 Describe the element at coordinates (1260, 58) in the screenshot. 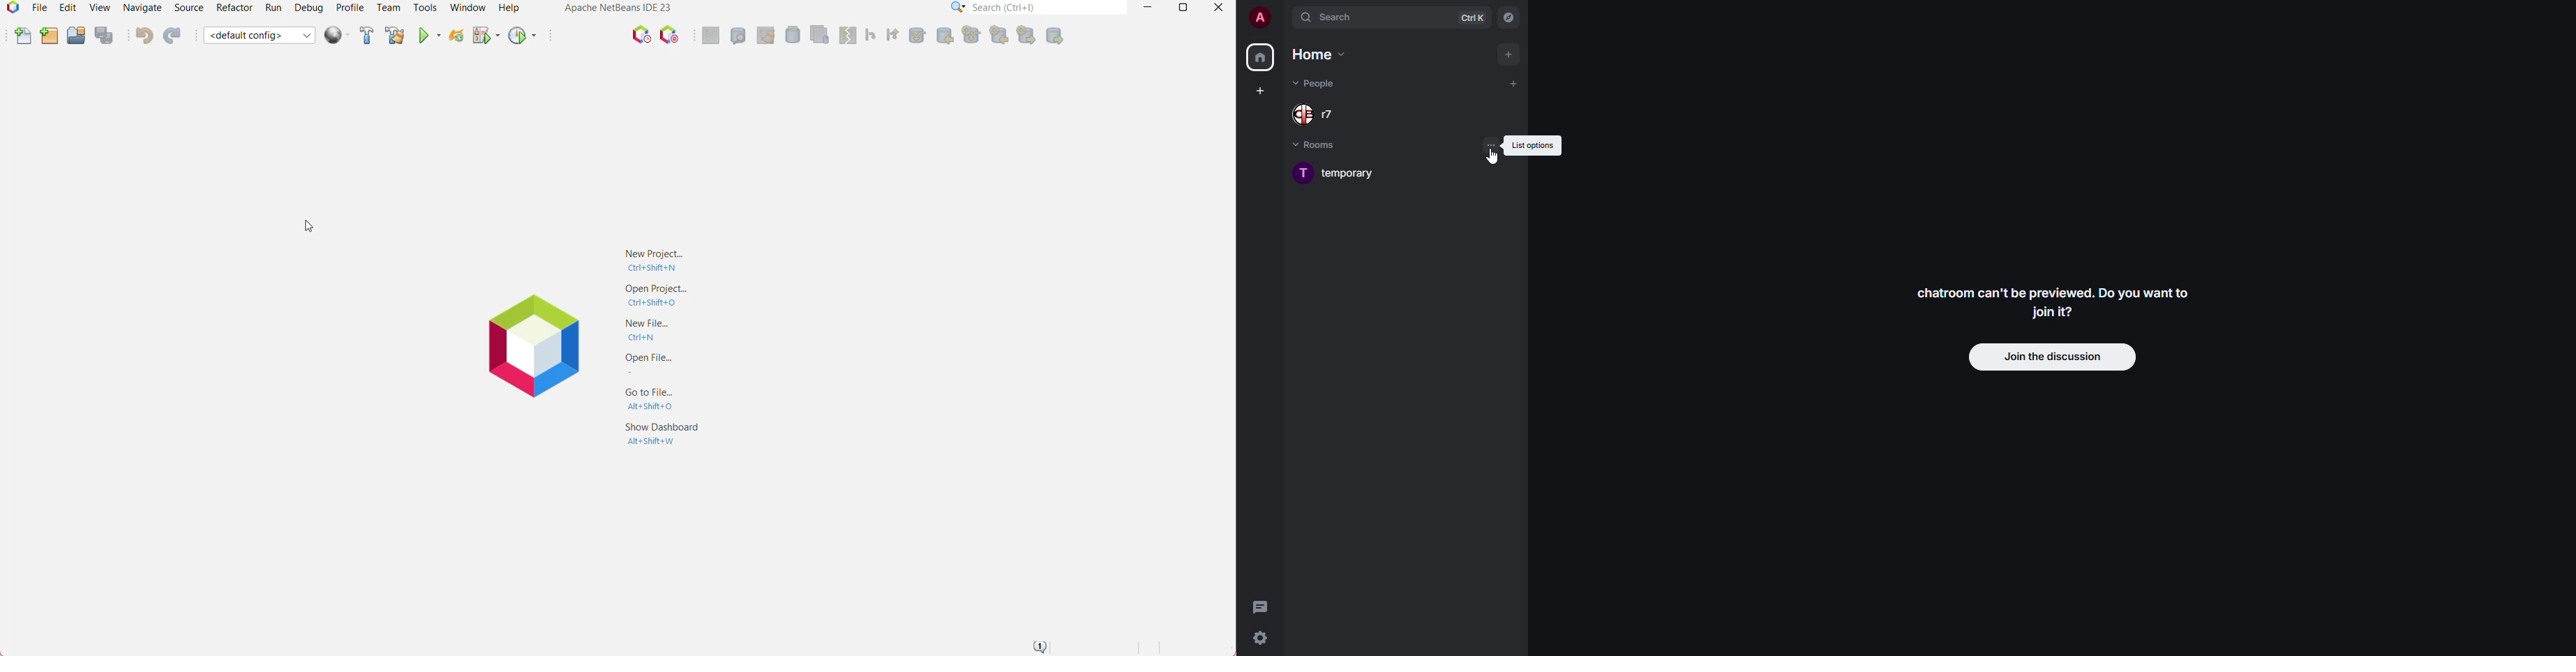

I see `home` at that location.